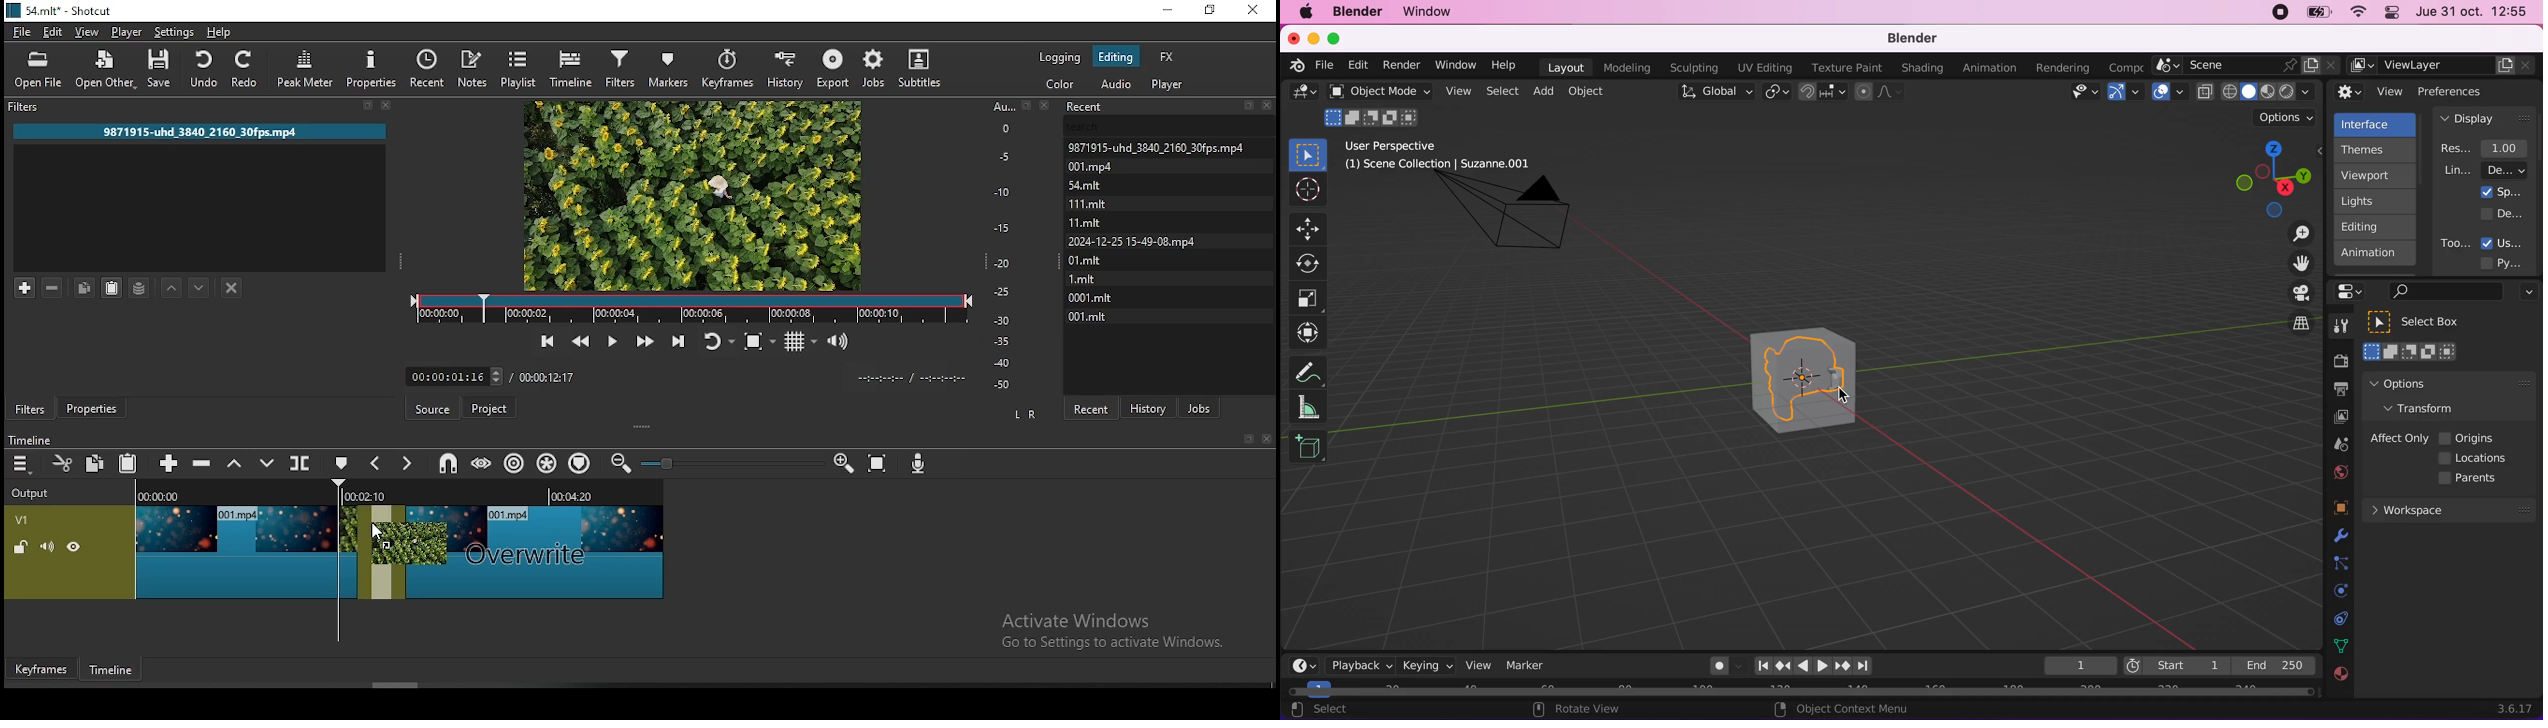 The width and height of the screenshot is (2548, 728). What do you see at coordinates (482, 461) in the screenshot?
I see `scrub while dragging` at bounding box center [482, 461].